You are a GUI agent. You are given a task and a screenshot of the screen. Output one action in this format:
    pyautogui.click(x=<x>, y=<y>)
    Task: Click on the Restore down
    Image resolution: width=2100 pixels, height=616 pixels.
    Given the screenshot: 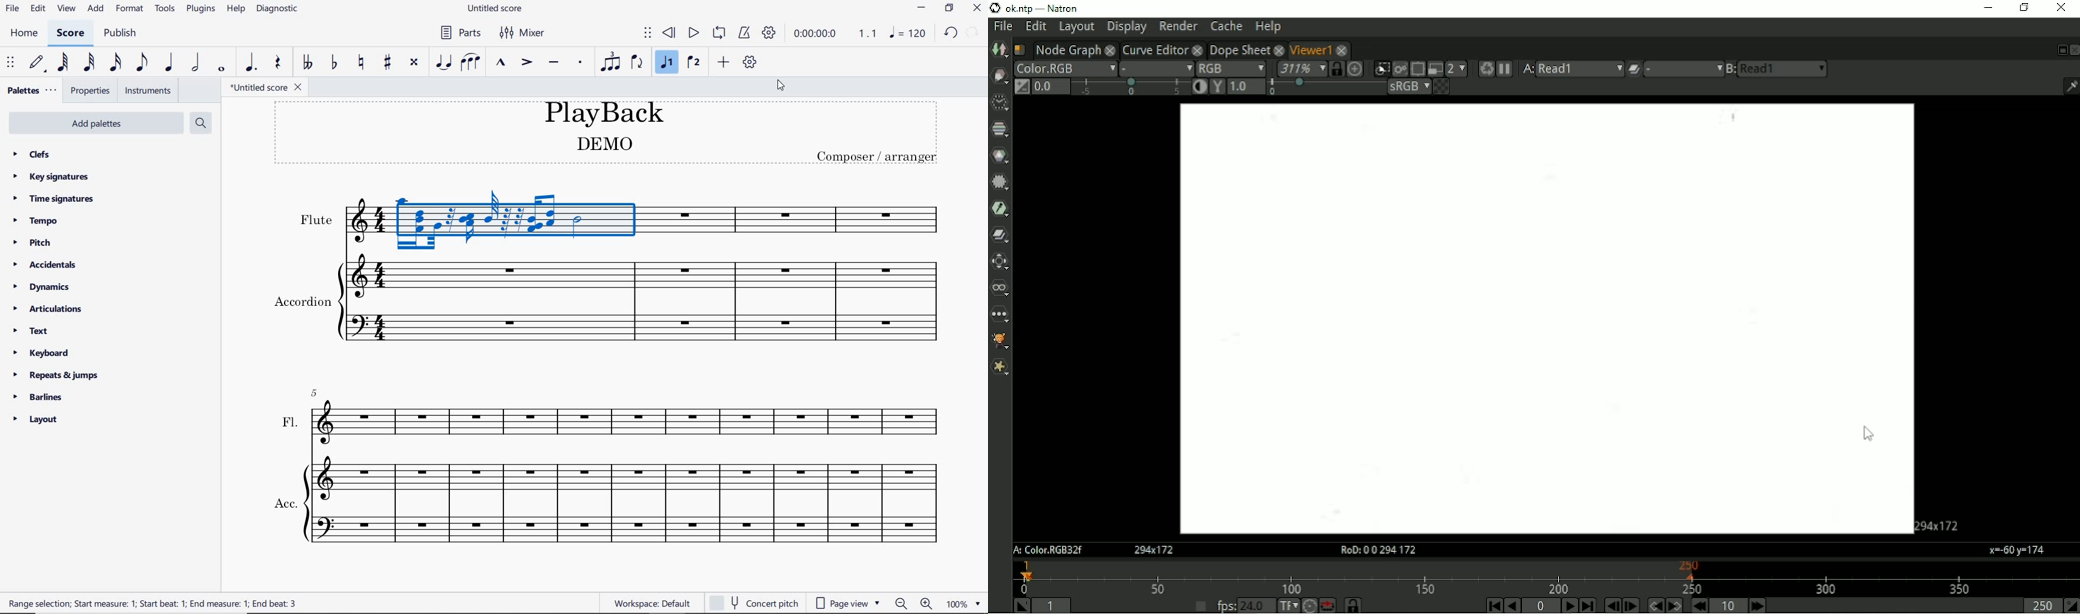 What is the action you would take?
    pyautogui.click(x=2025, y=9)
    